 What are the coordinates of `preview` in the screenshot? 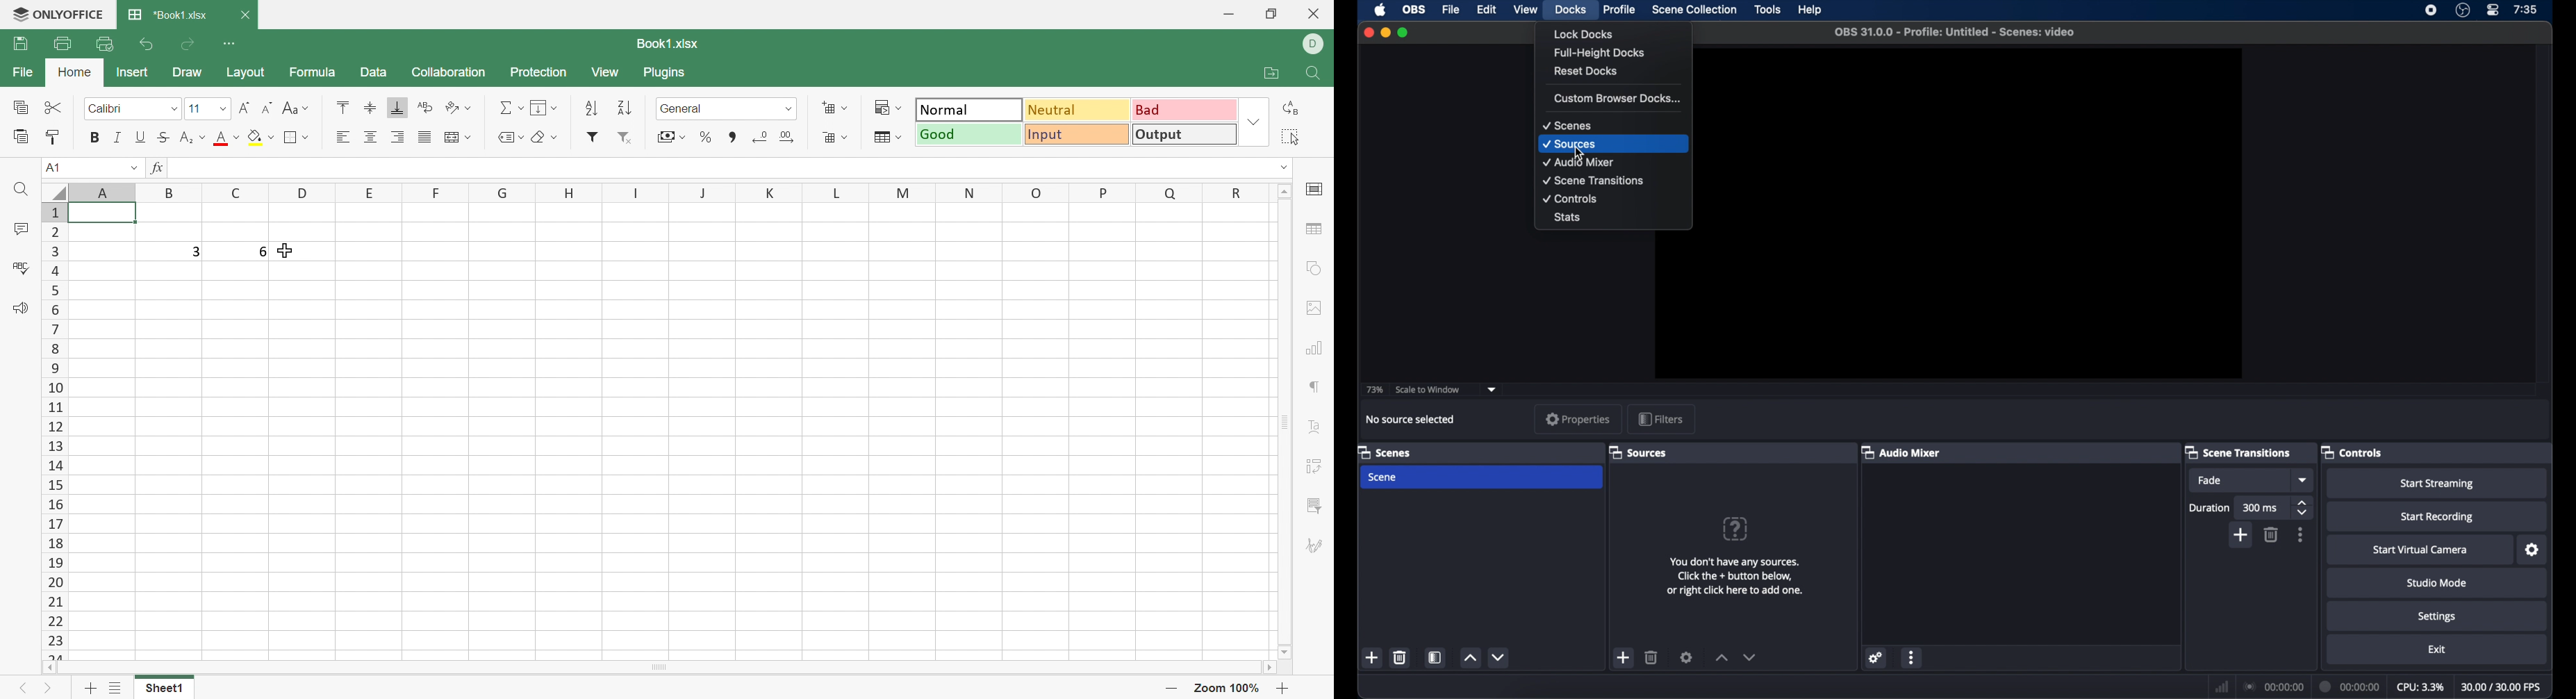 It's located at (1971, 214).